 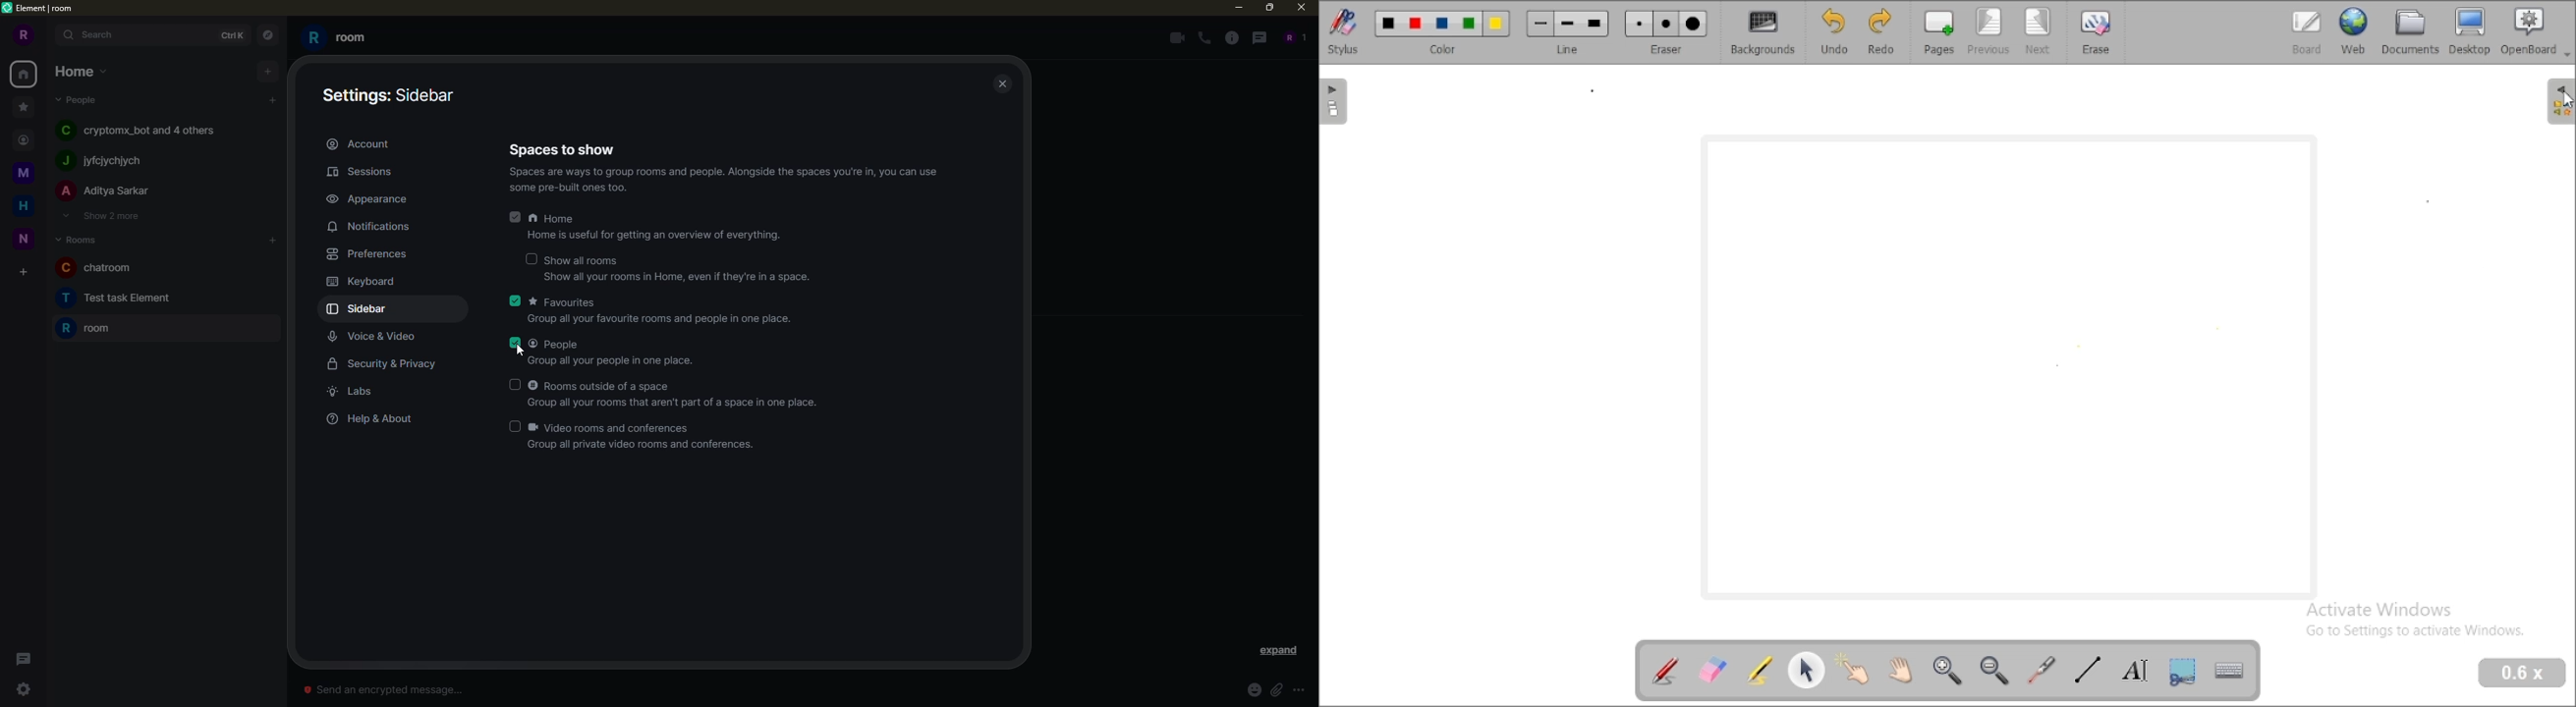 I want to click on select, so click(x=513, y=384).